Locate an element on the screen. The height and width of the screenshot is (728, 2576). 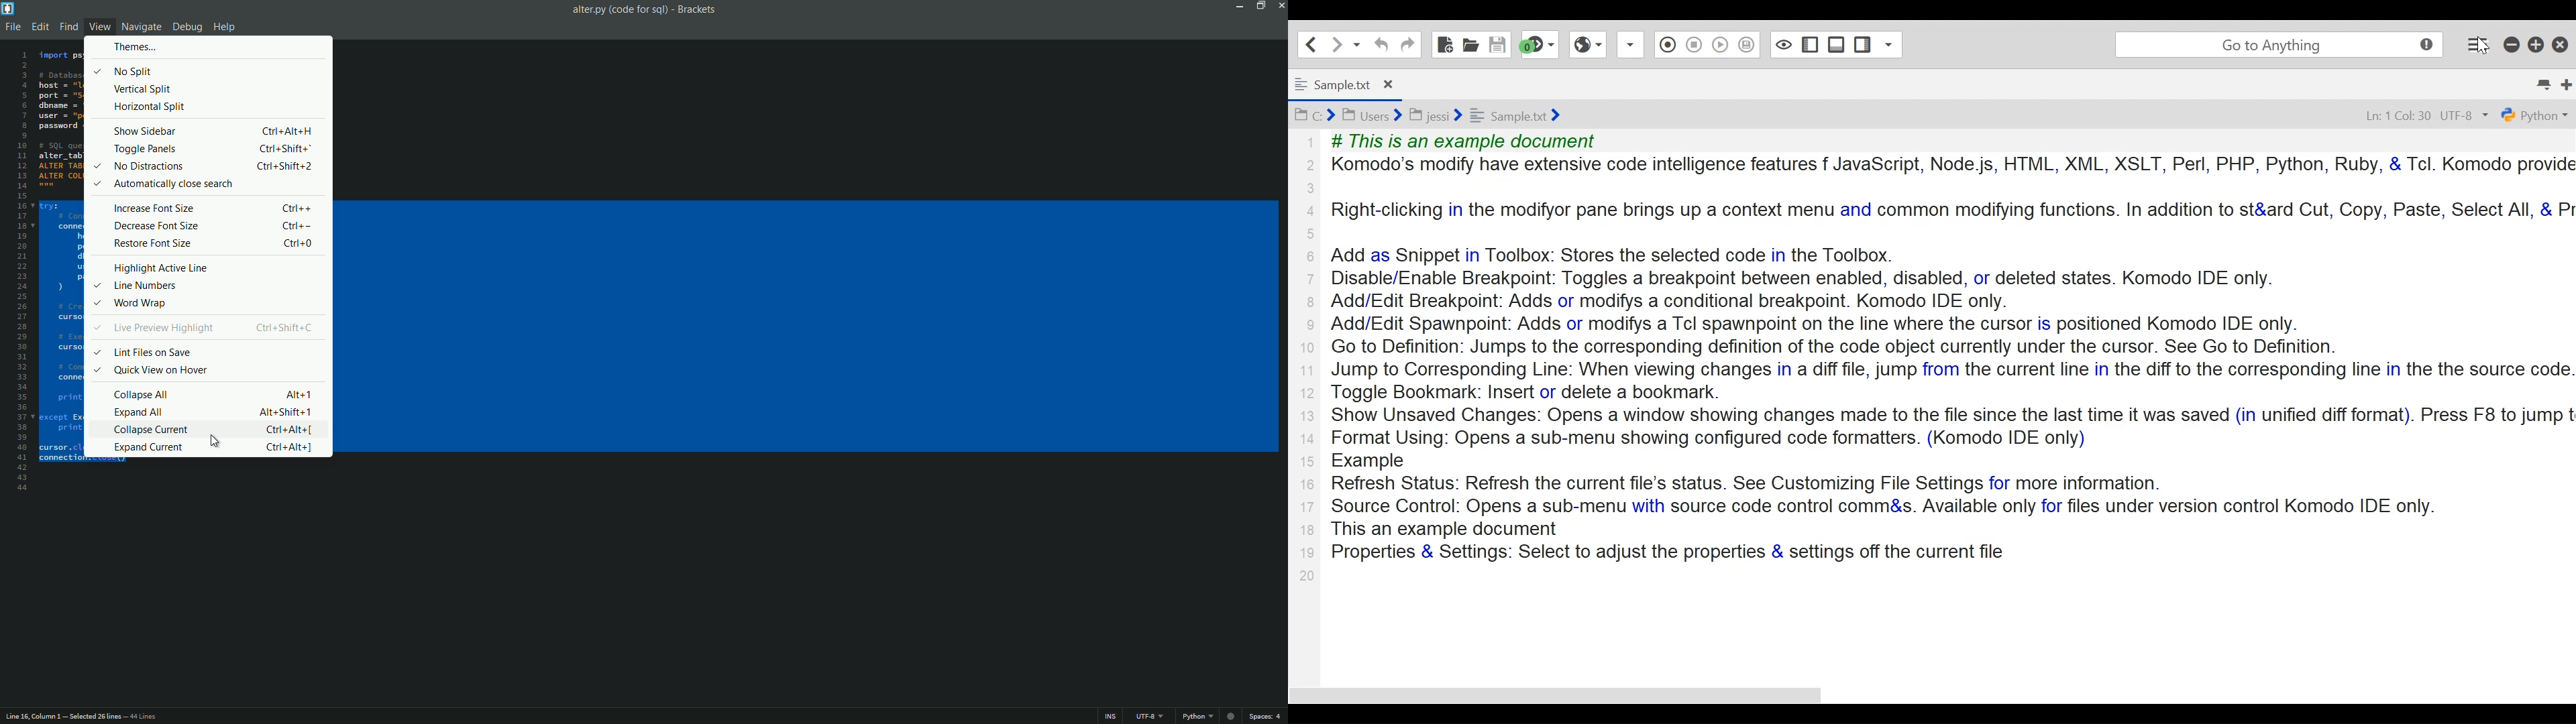
restore font size is located at coordinates (150, 243).